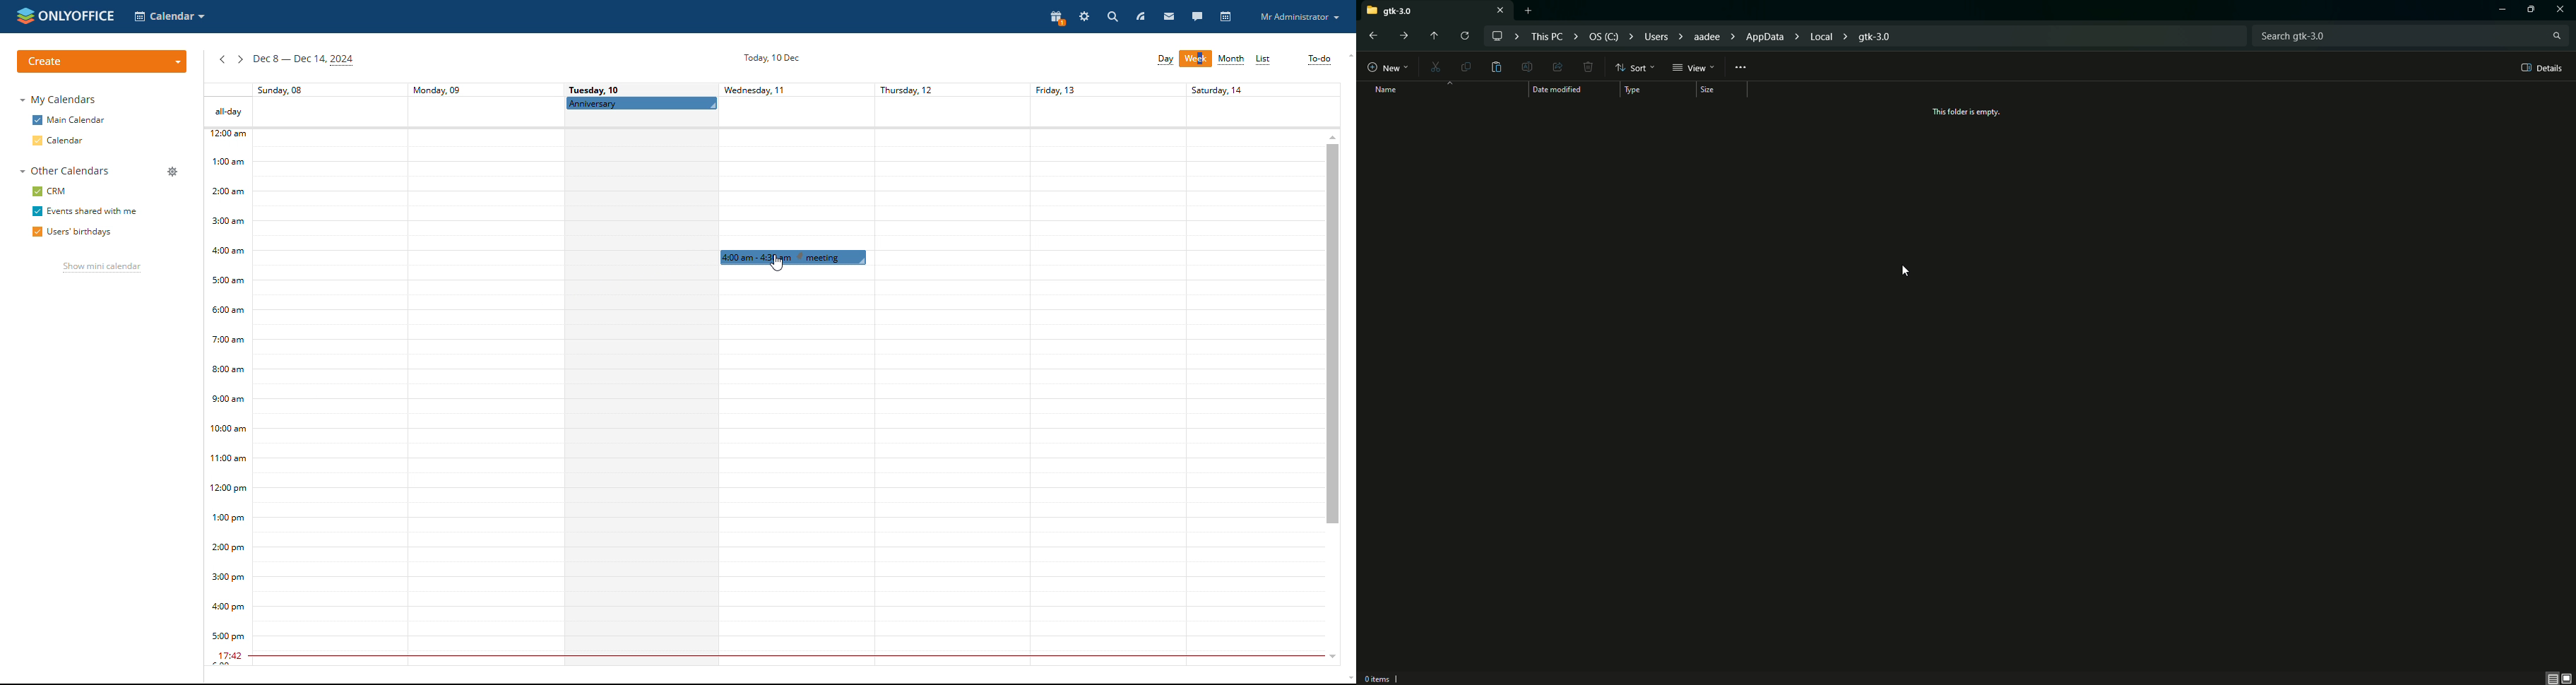  Describe the element at coordinates (1560, 90) in the screenshot. I see `Date modified` at that location.